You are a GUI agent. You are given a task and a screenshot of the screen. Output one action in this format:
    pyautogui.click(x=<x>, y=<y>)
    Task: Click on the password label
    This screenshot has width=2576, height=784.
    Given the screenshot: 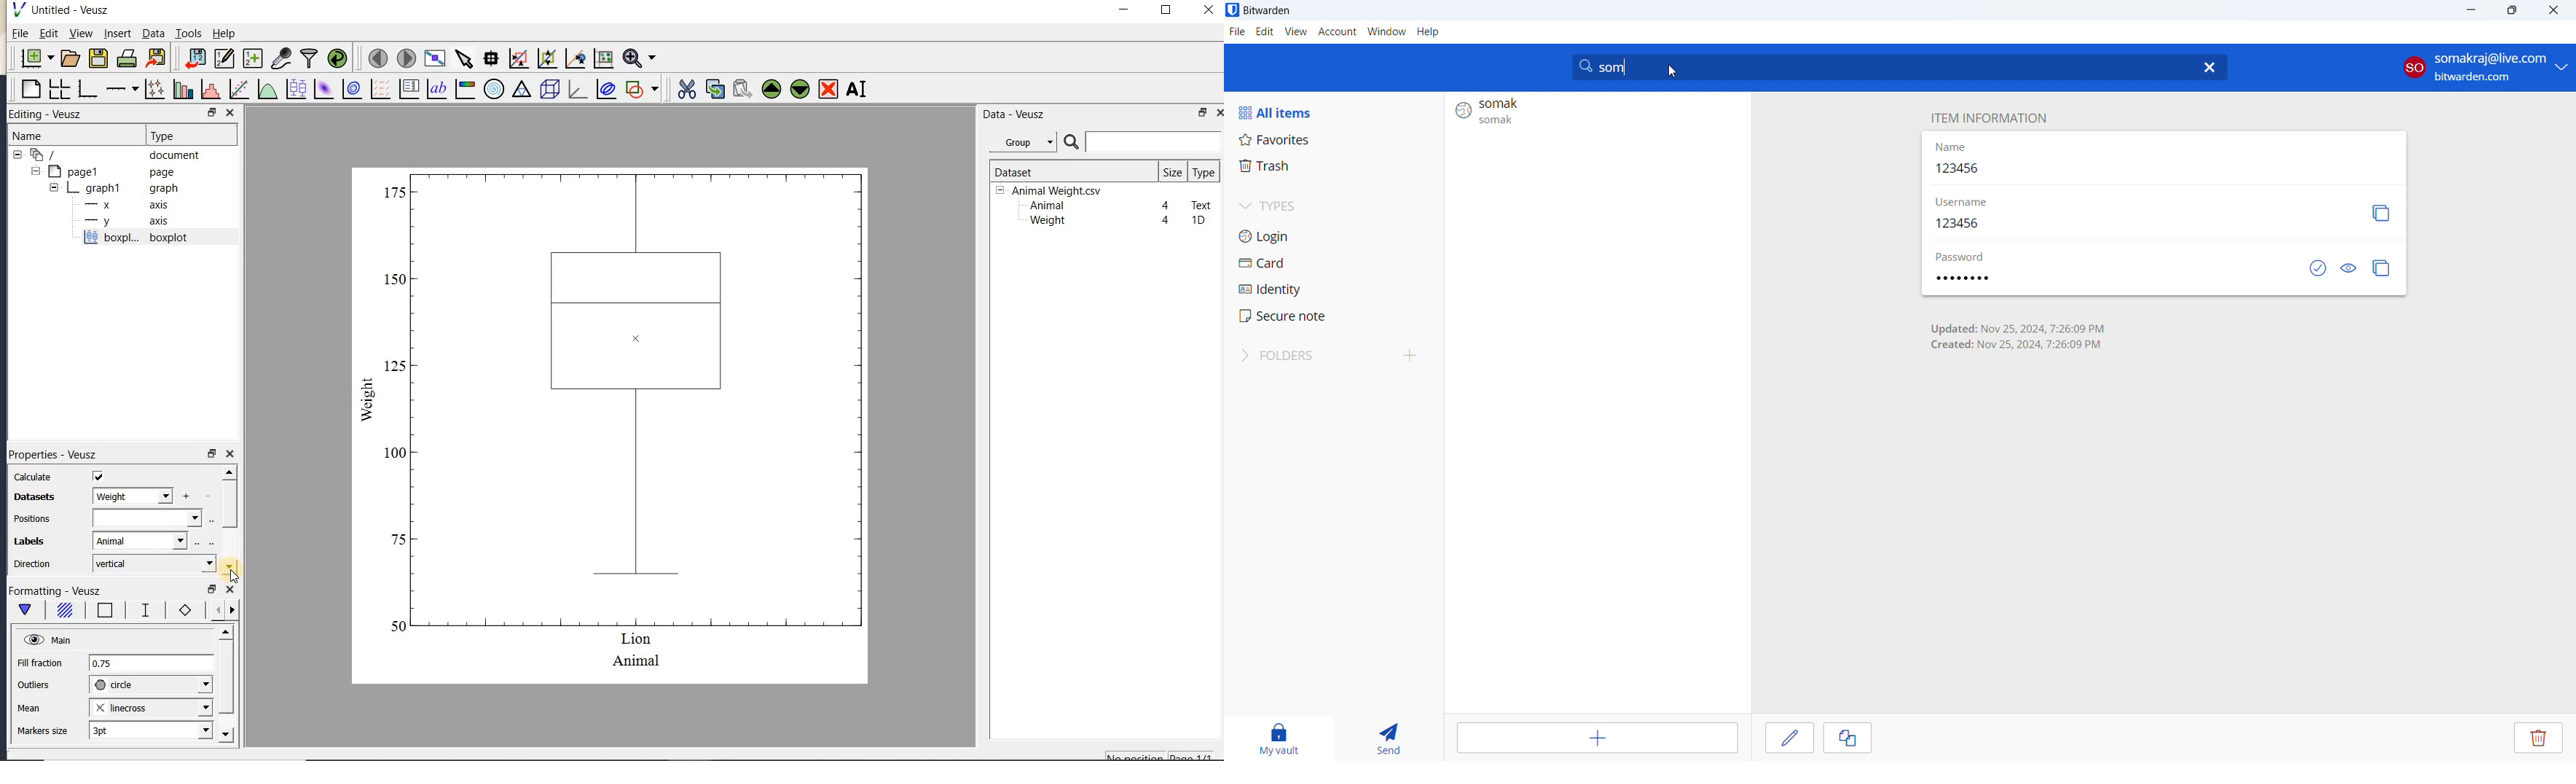 What is the action you would take?
    pyautogui.click(x=1965, y=254)
    